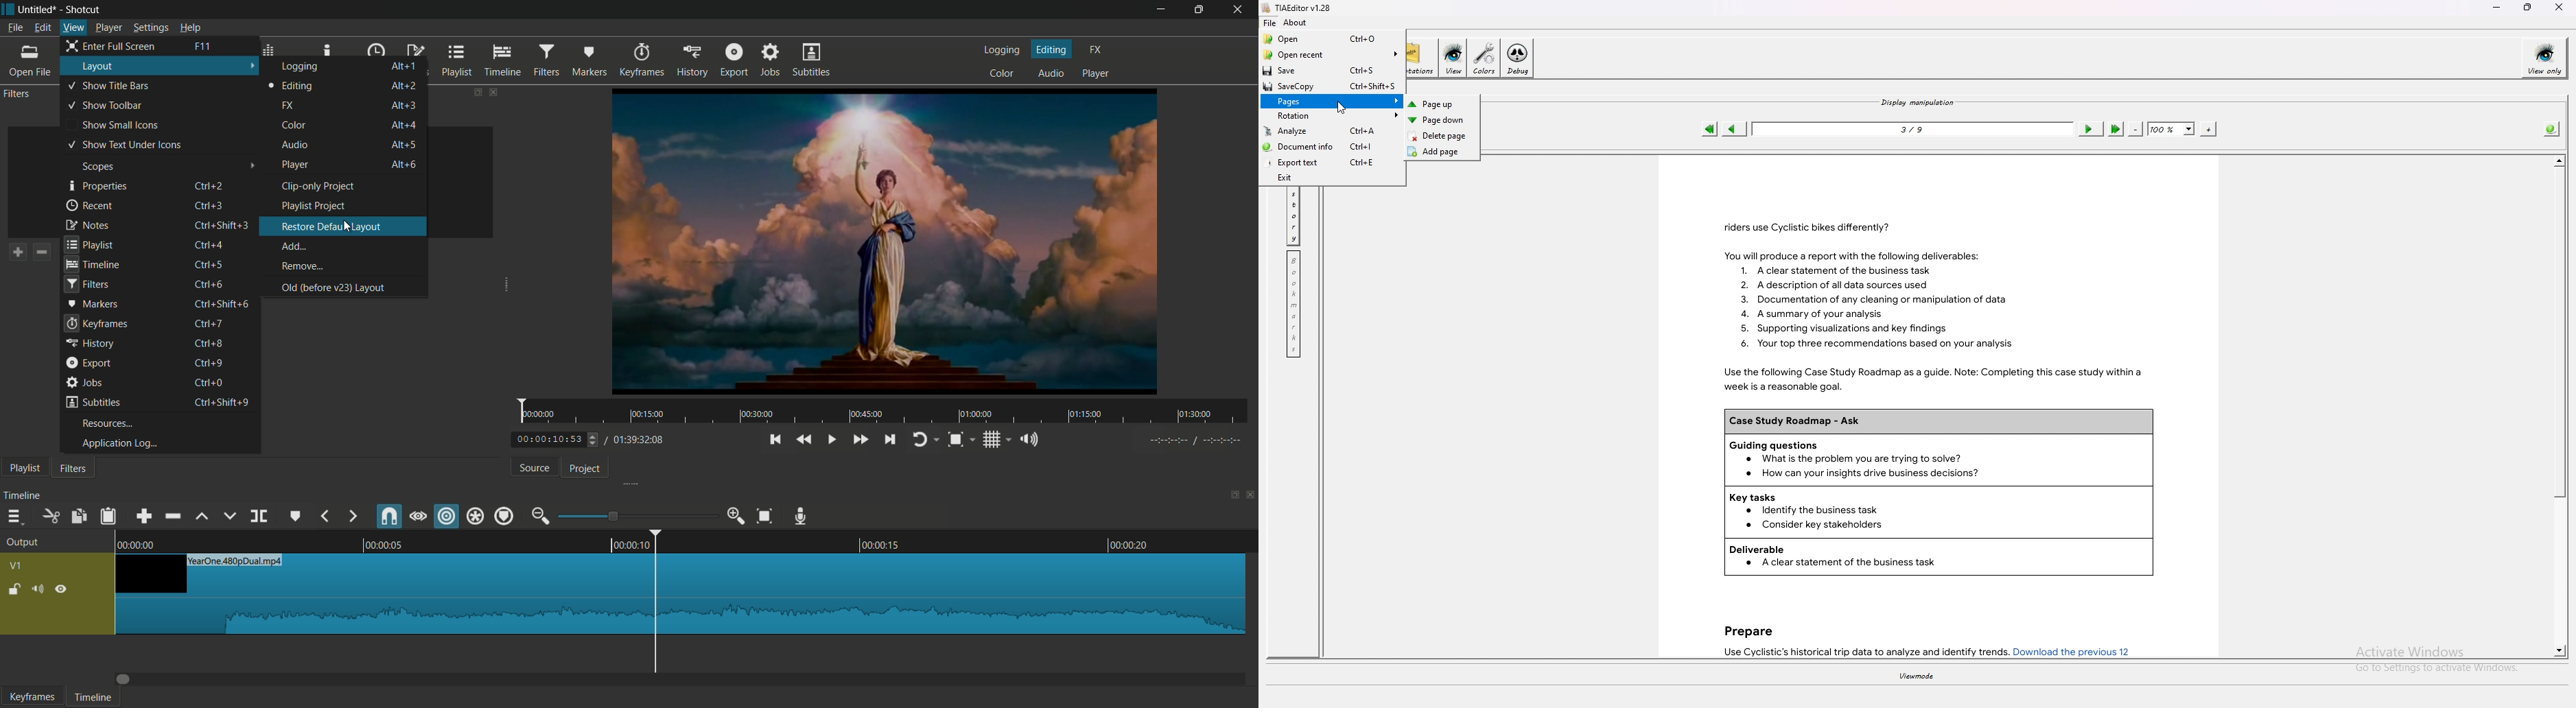  Describe the element at coordinates (493, 92) in the screenshot. I see `close filters` at that location.